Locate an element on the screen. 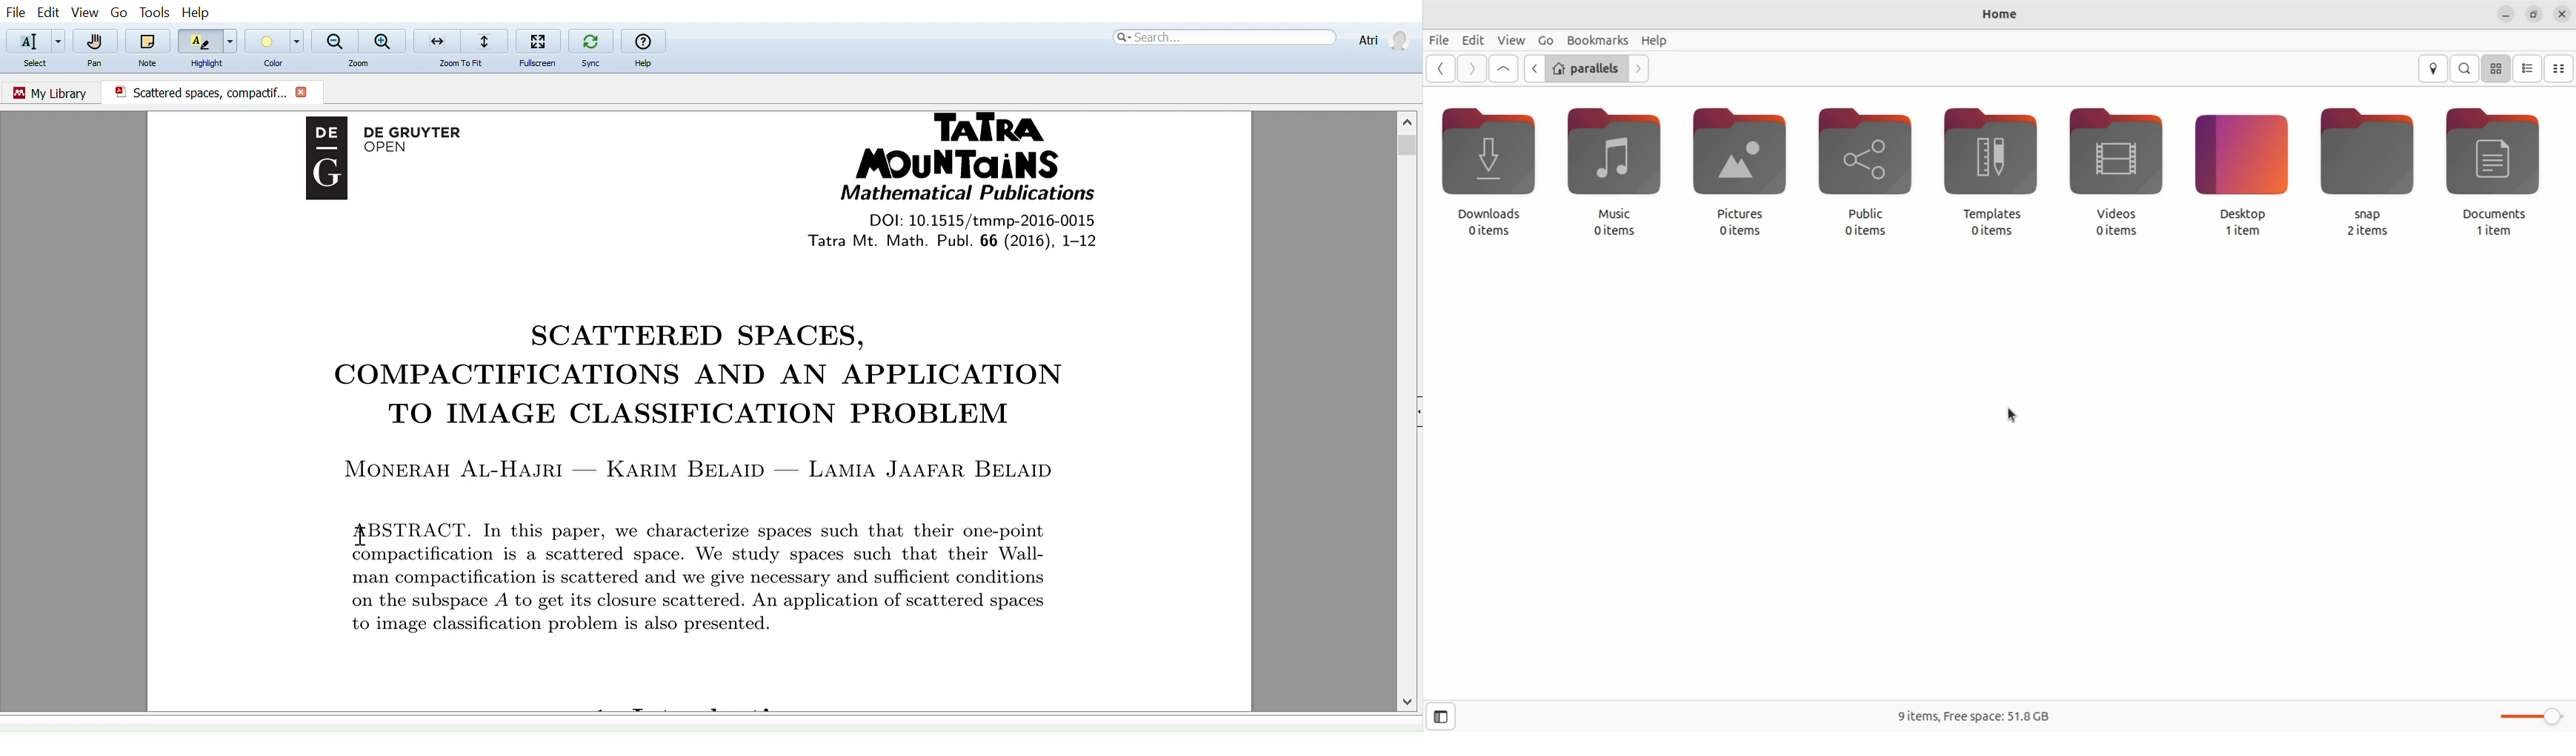 The image size is (2576, 756). Select is located at coordinates (41, 64).